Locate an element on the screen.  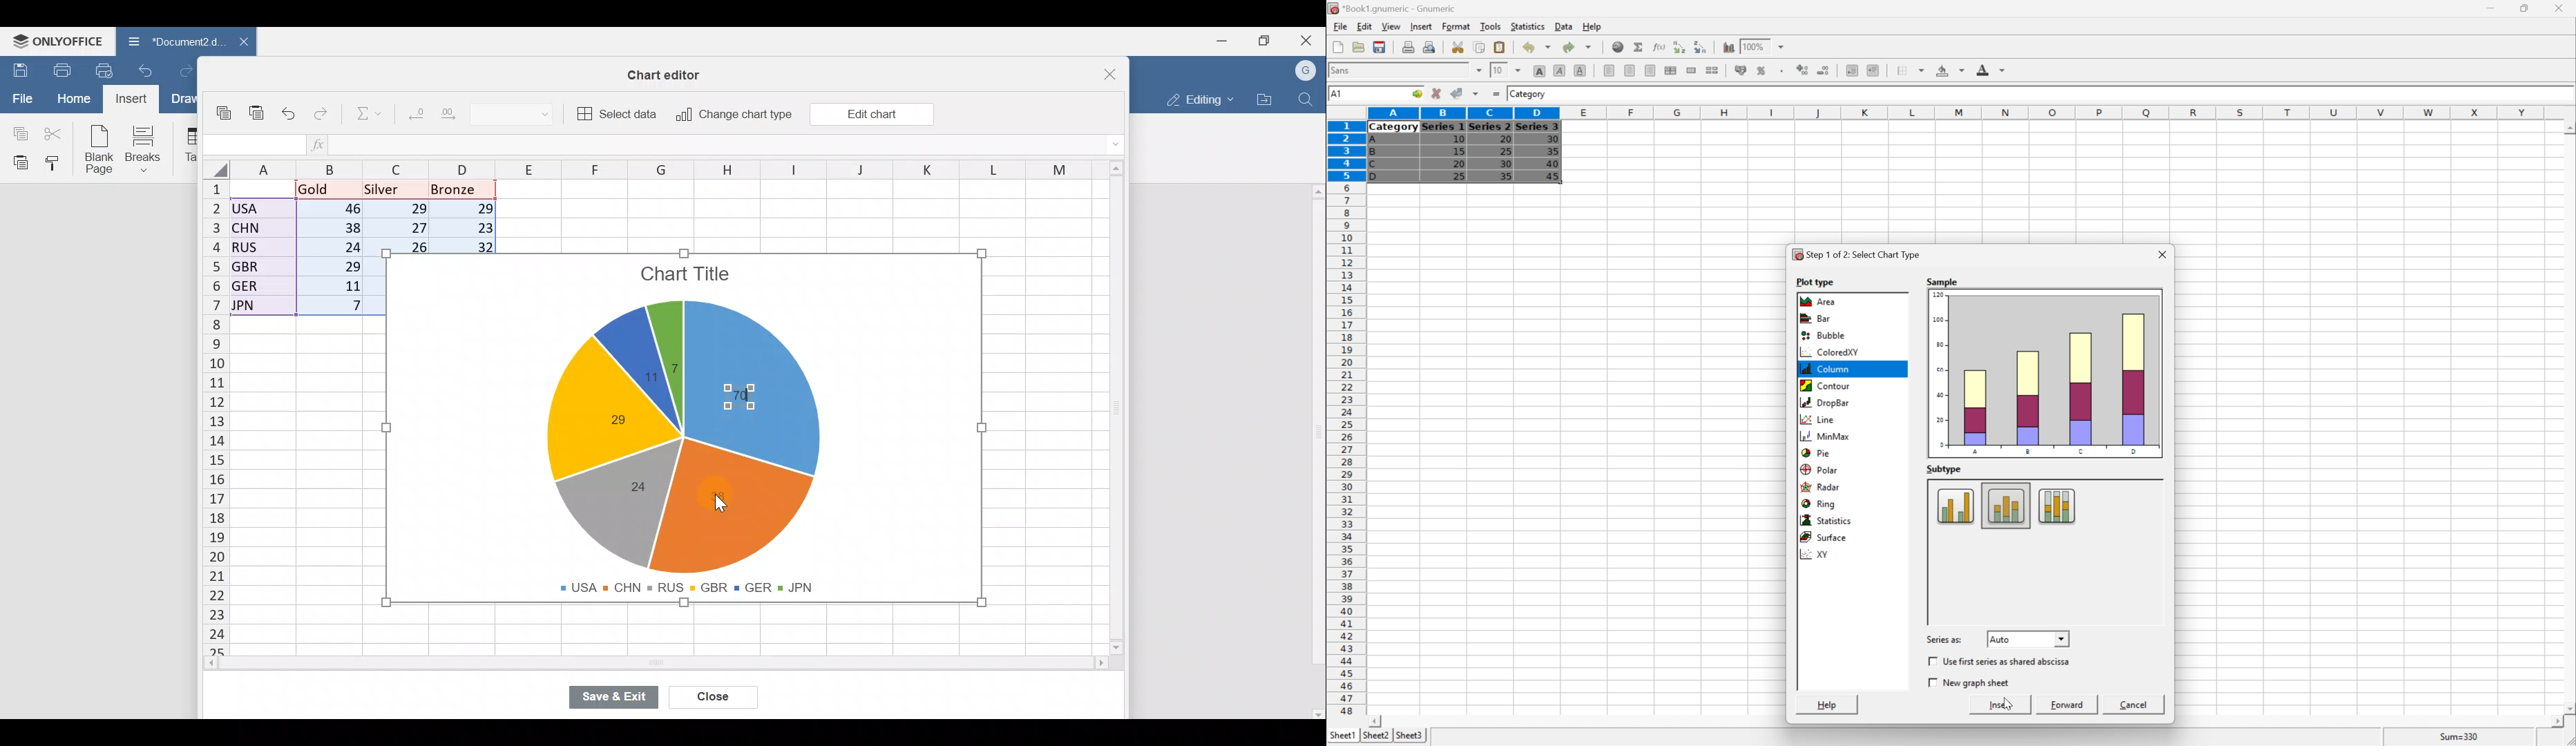
Minimize is located at coordinates (2487, 8).